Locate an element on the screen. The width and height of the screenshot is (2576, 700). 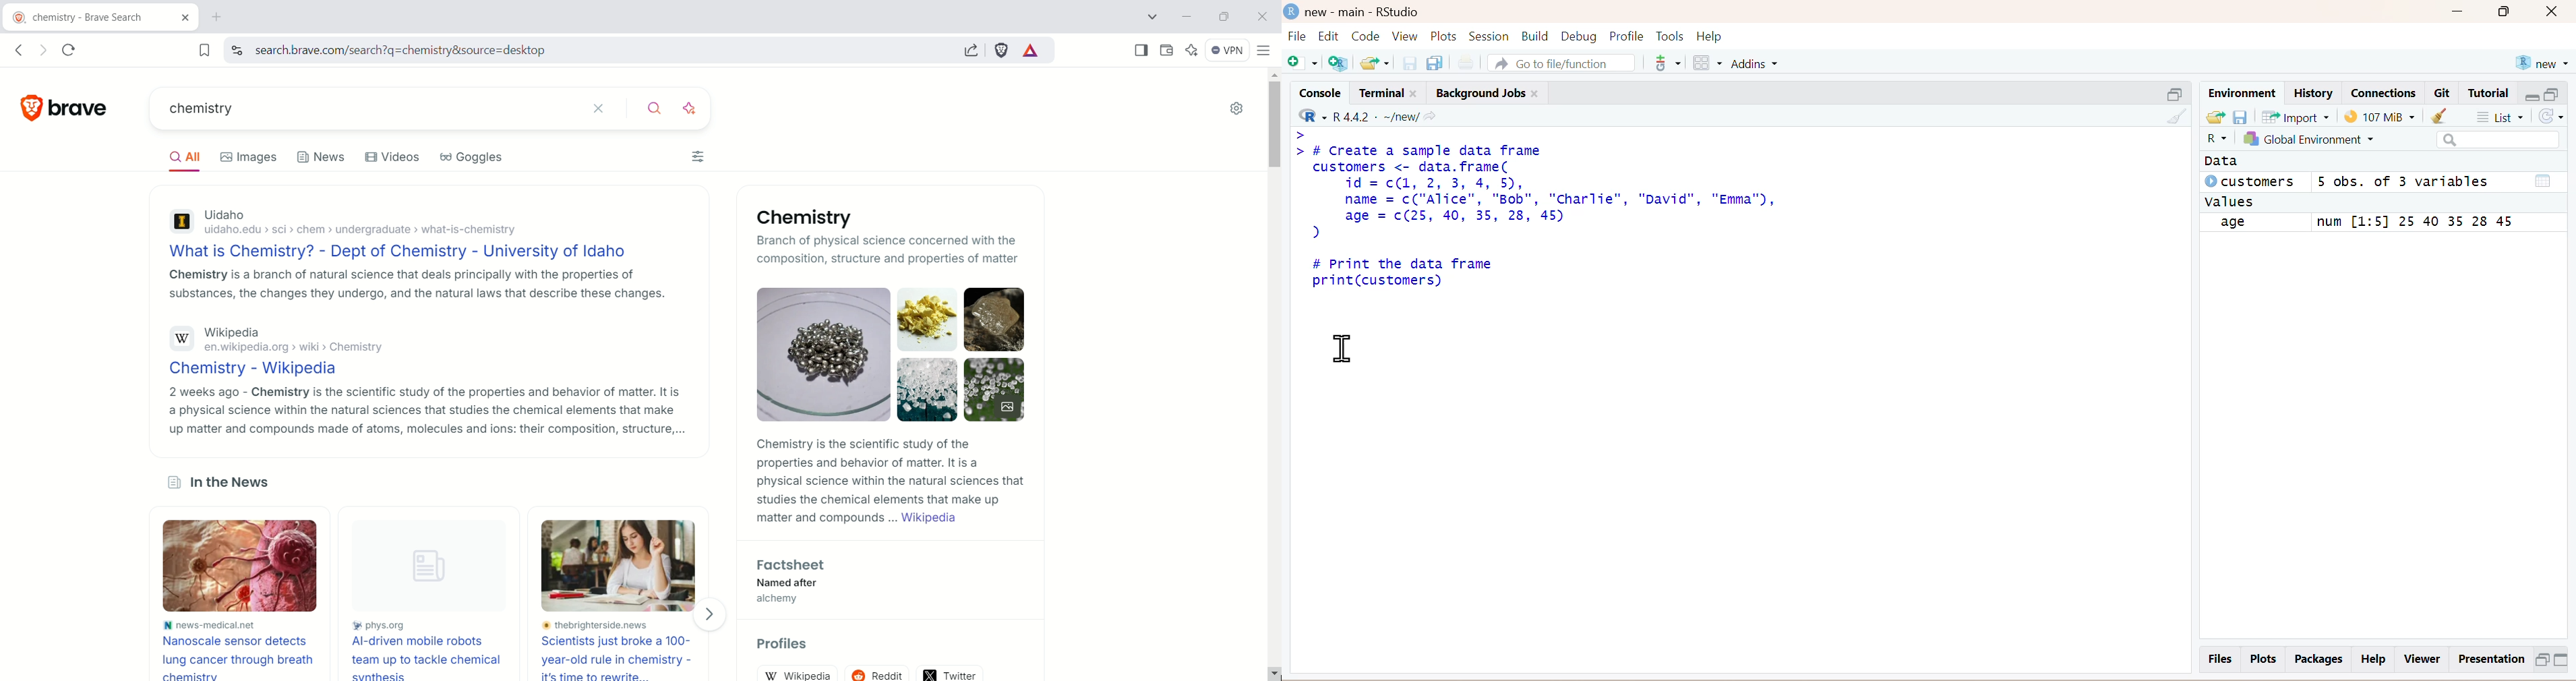
Presentation is located at coordinates (2488, 659).